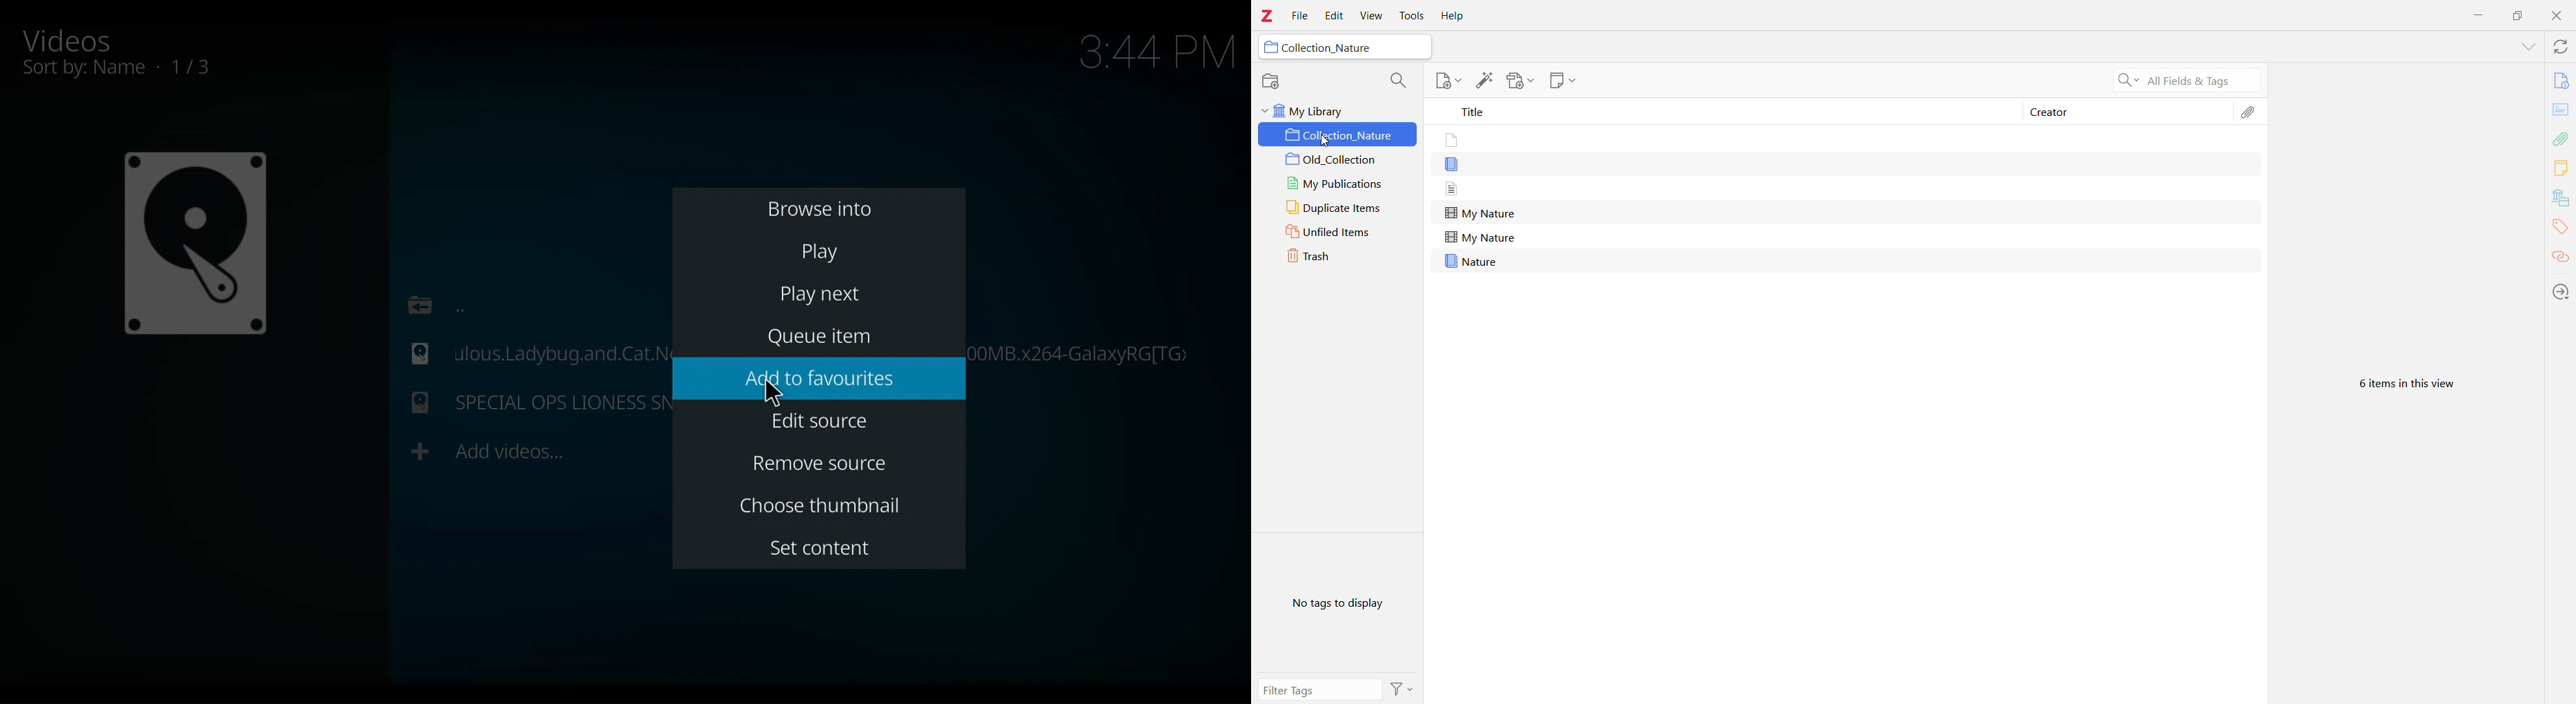 The width and height of the screenshot is (2576, 728). Describe the element at coordinates (821, 297) in the screenshot. I see `play next` at that location.